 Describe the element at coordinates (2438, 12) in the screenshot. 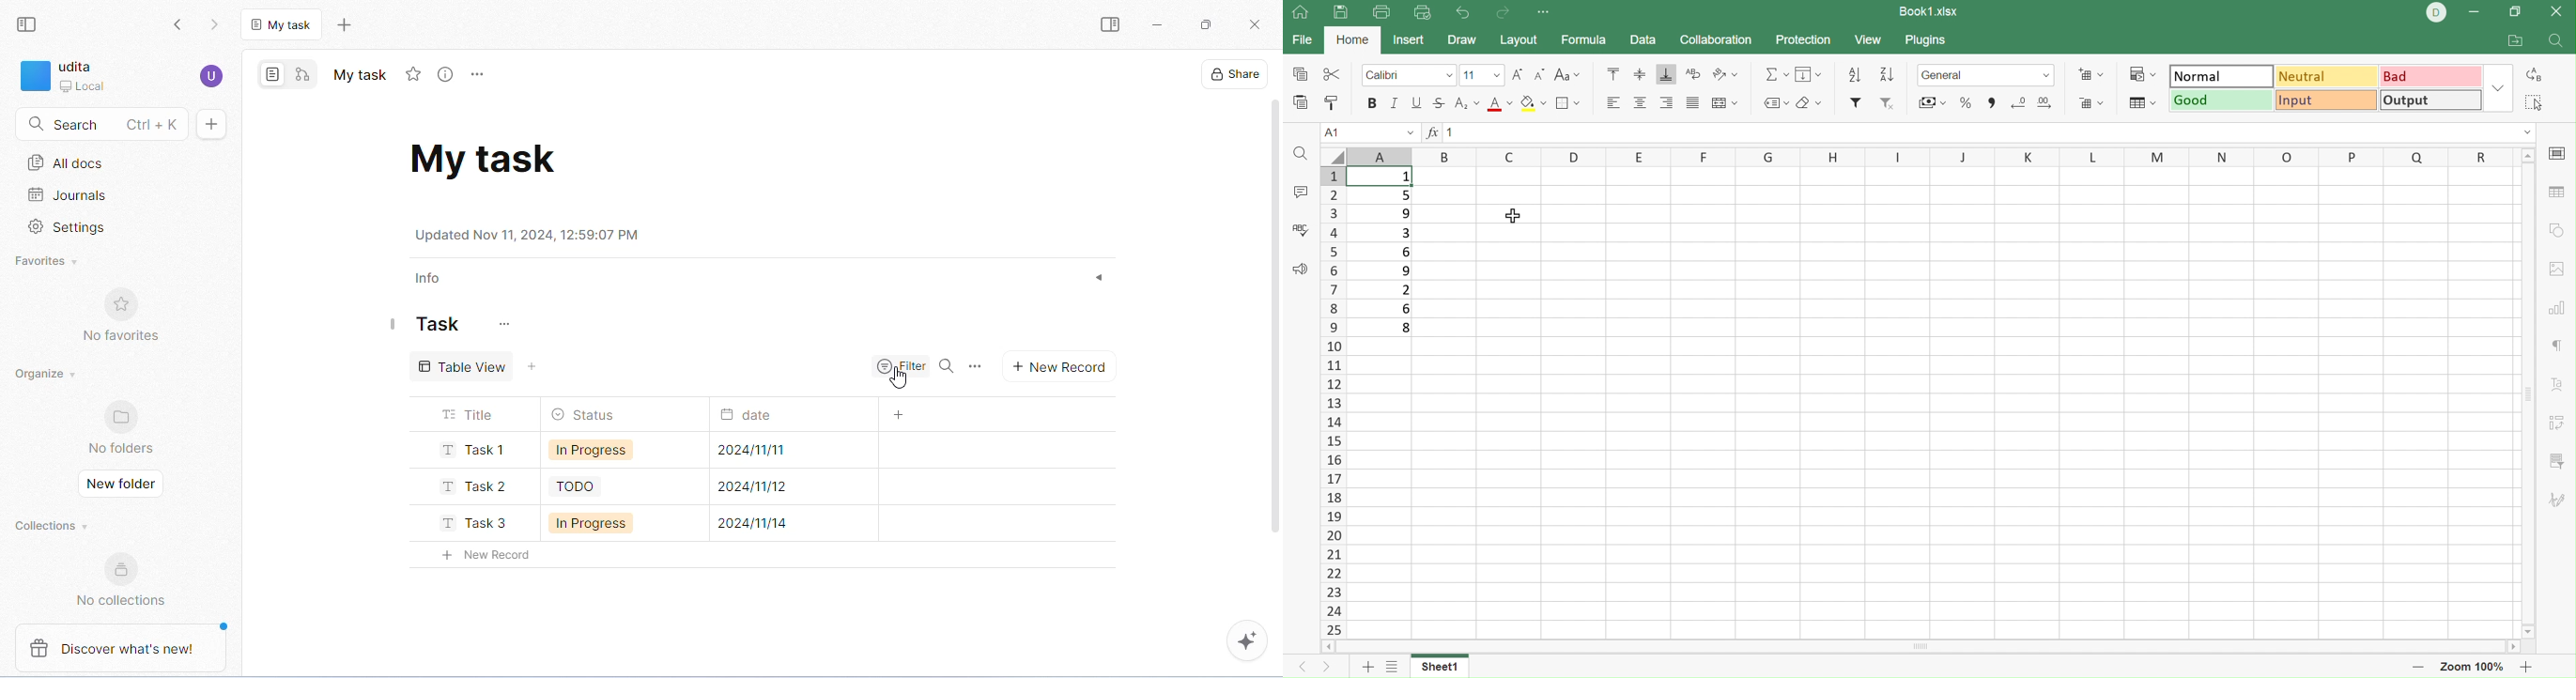

I see `DELL` at that location.